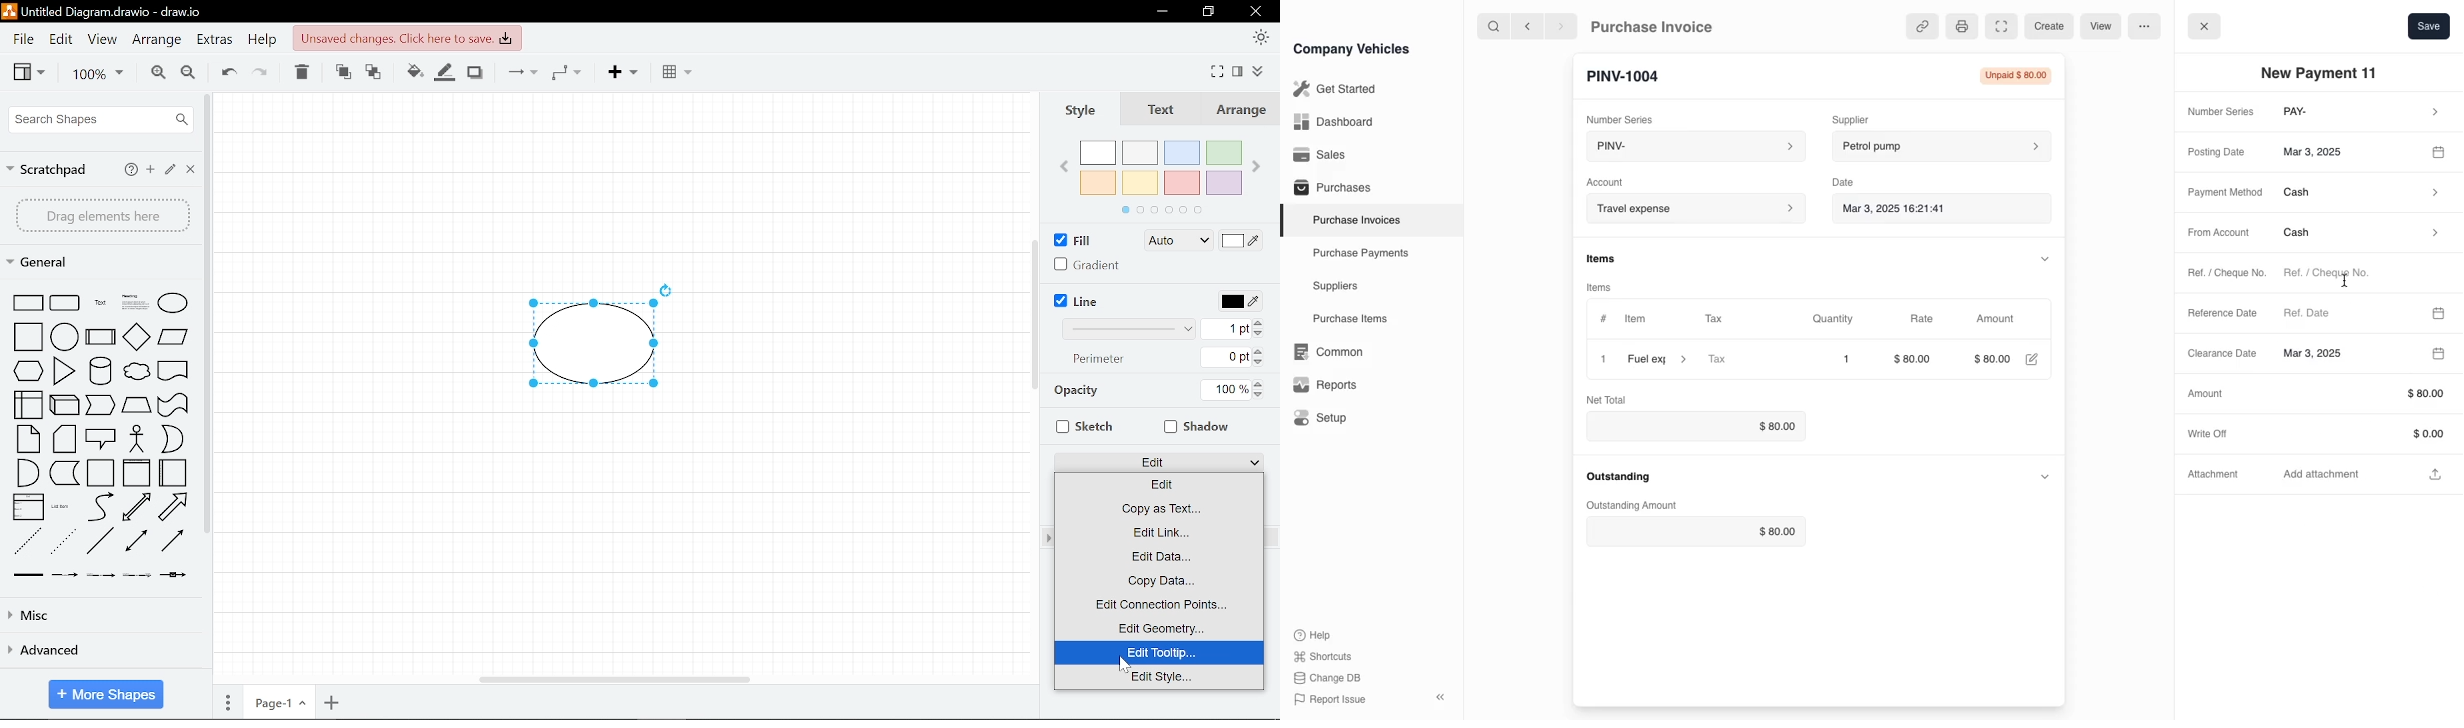  What do you see at coordinates (102, 406) in the screenshot?
I see `steps` at bounding box center [102, 406].